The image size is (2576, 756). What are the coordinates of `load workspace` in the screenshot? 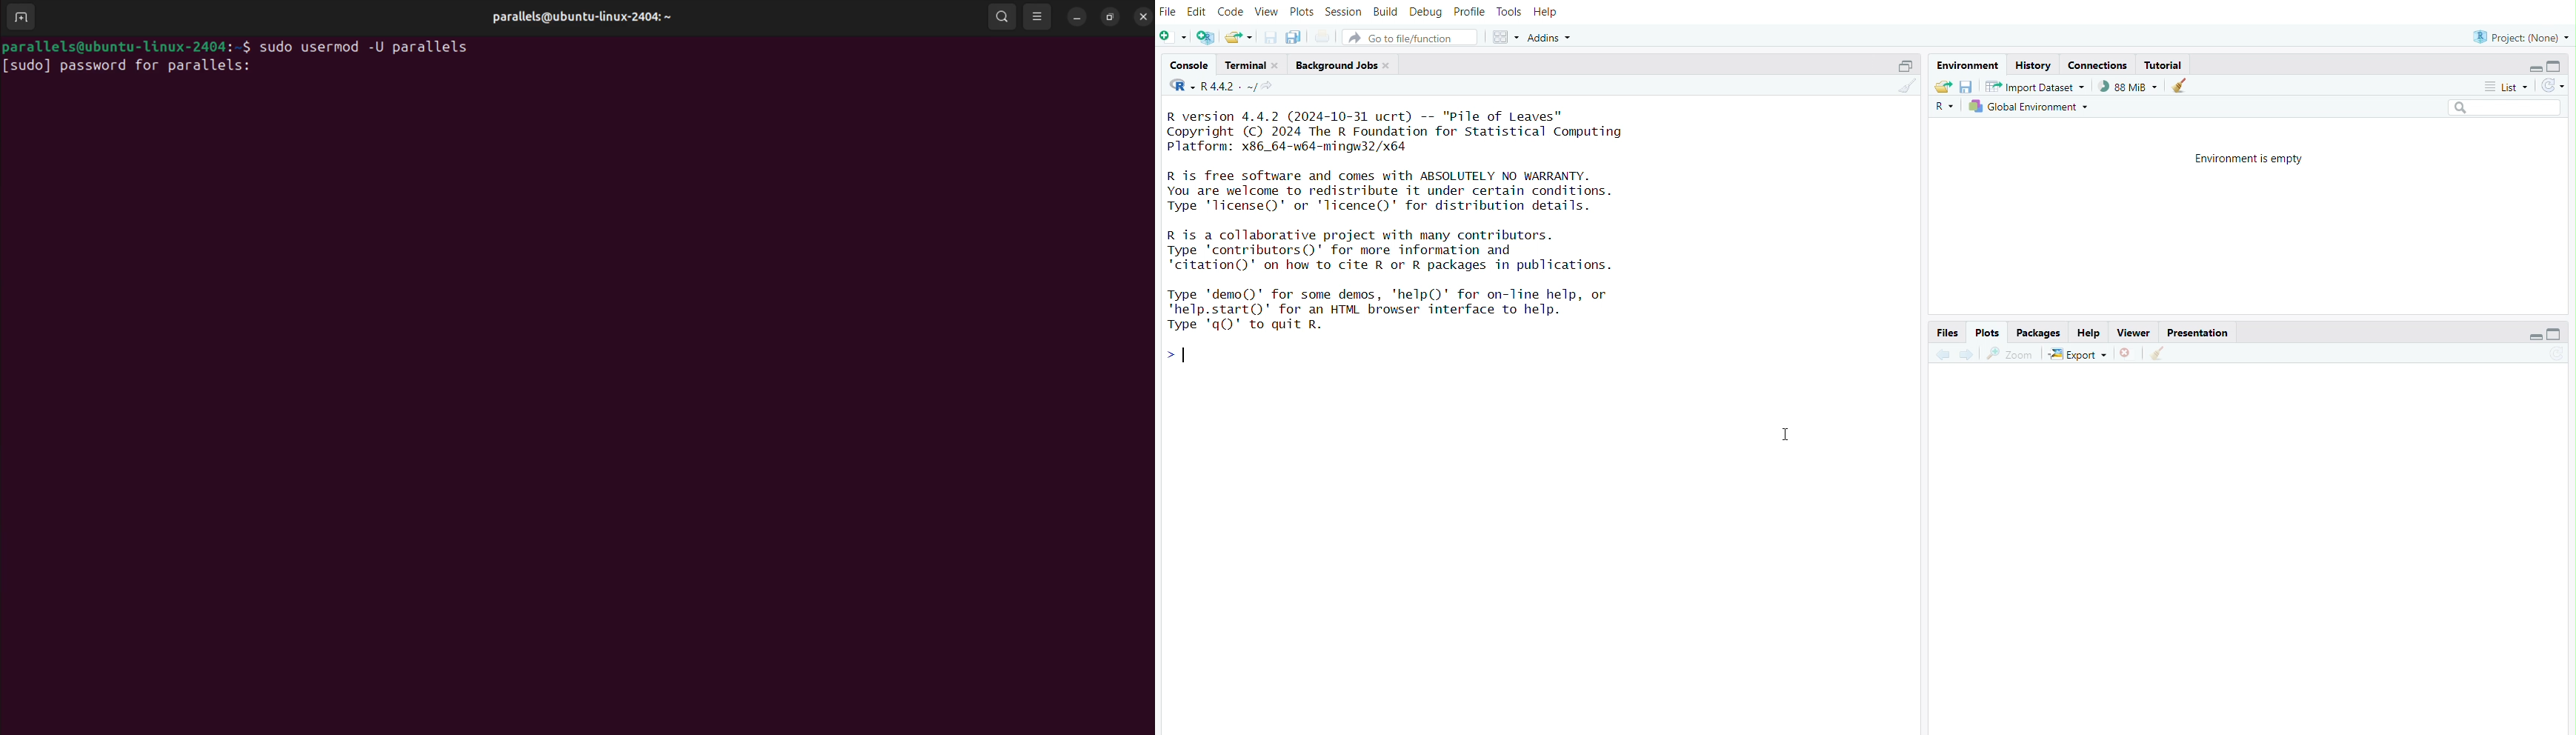 It's located at (1941, 87).